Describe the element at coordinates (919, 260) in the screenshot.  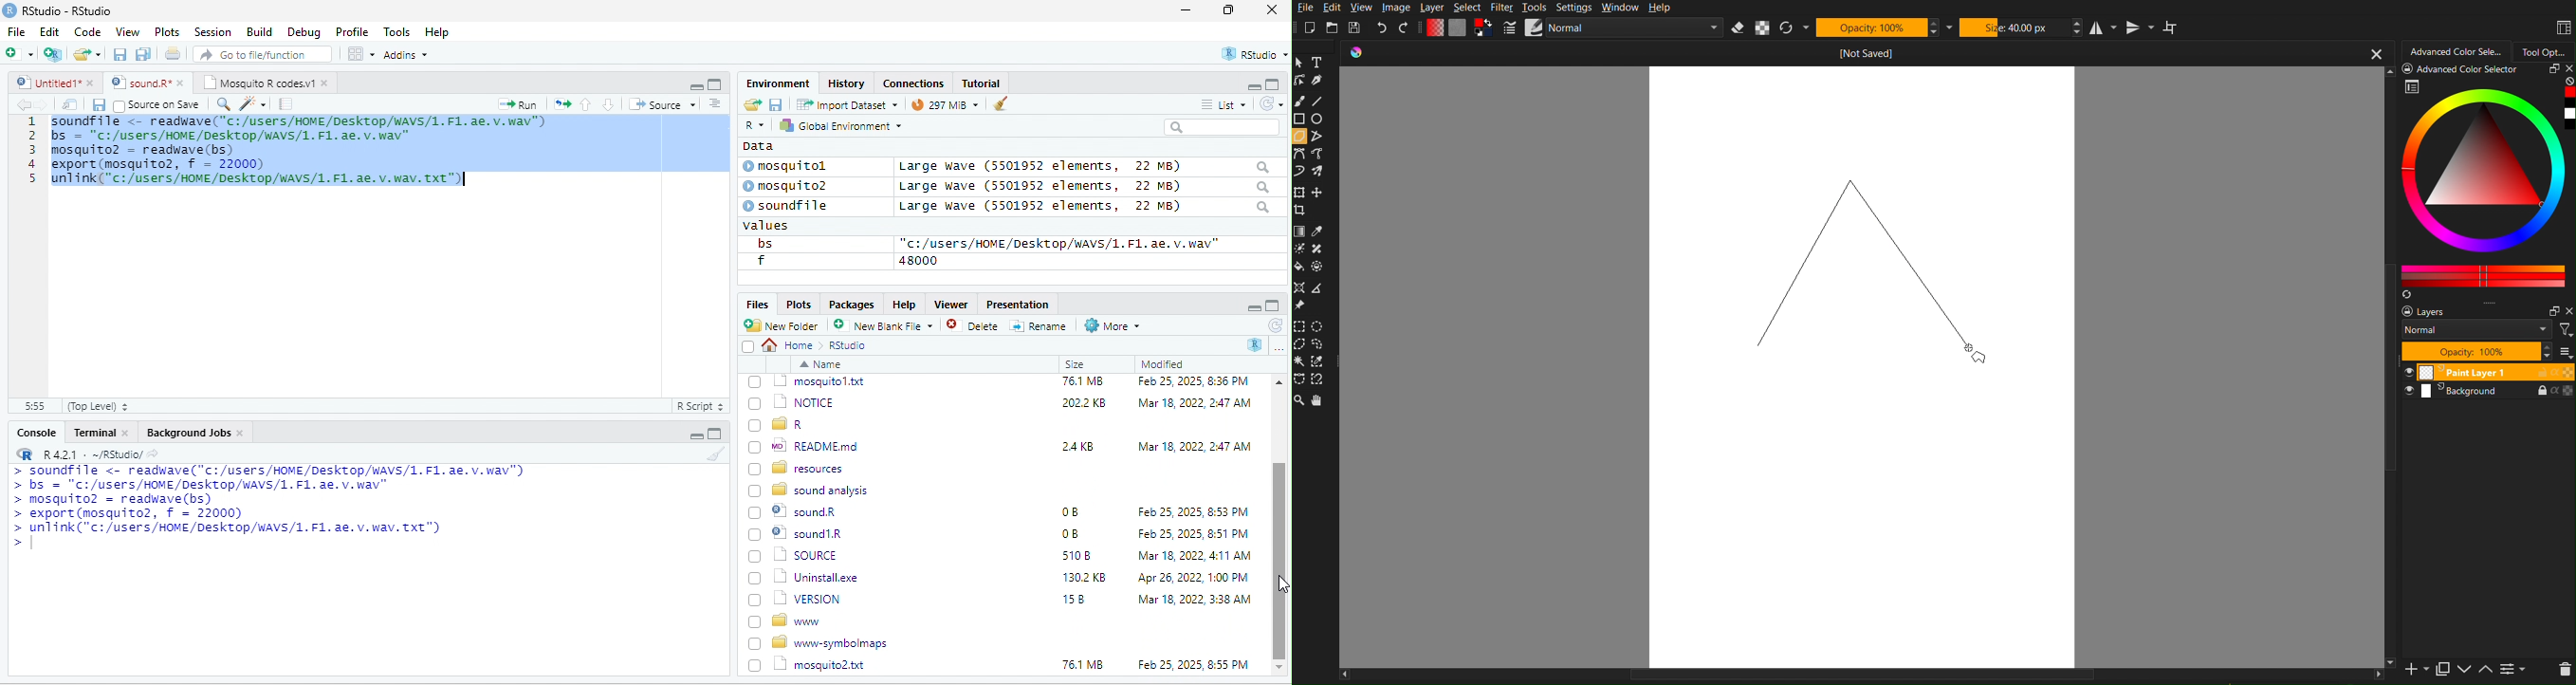
I see `48000` at that location.